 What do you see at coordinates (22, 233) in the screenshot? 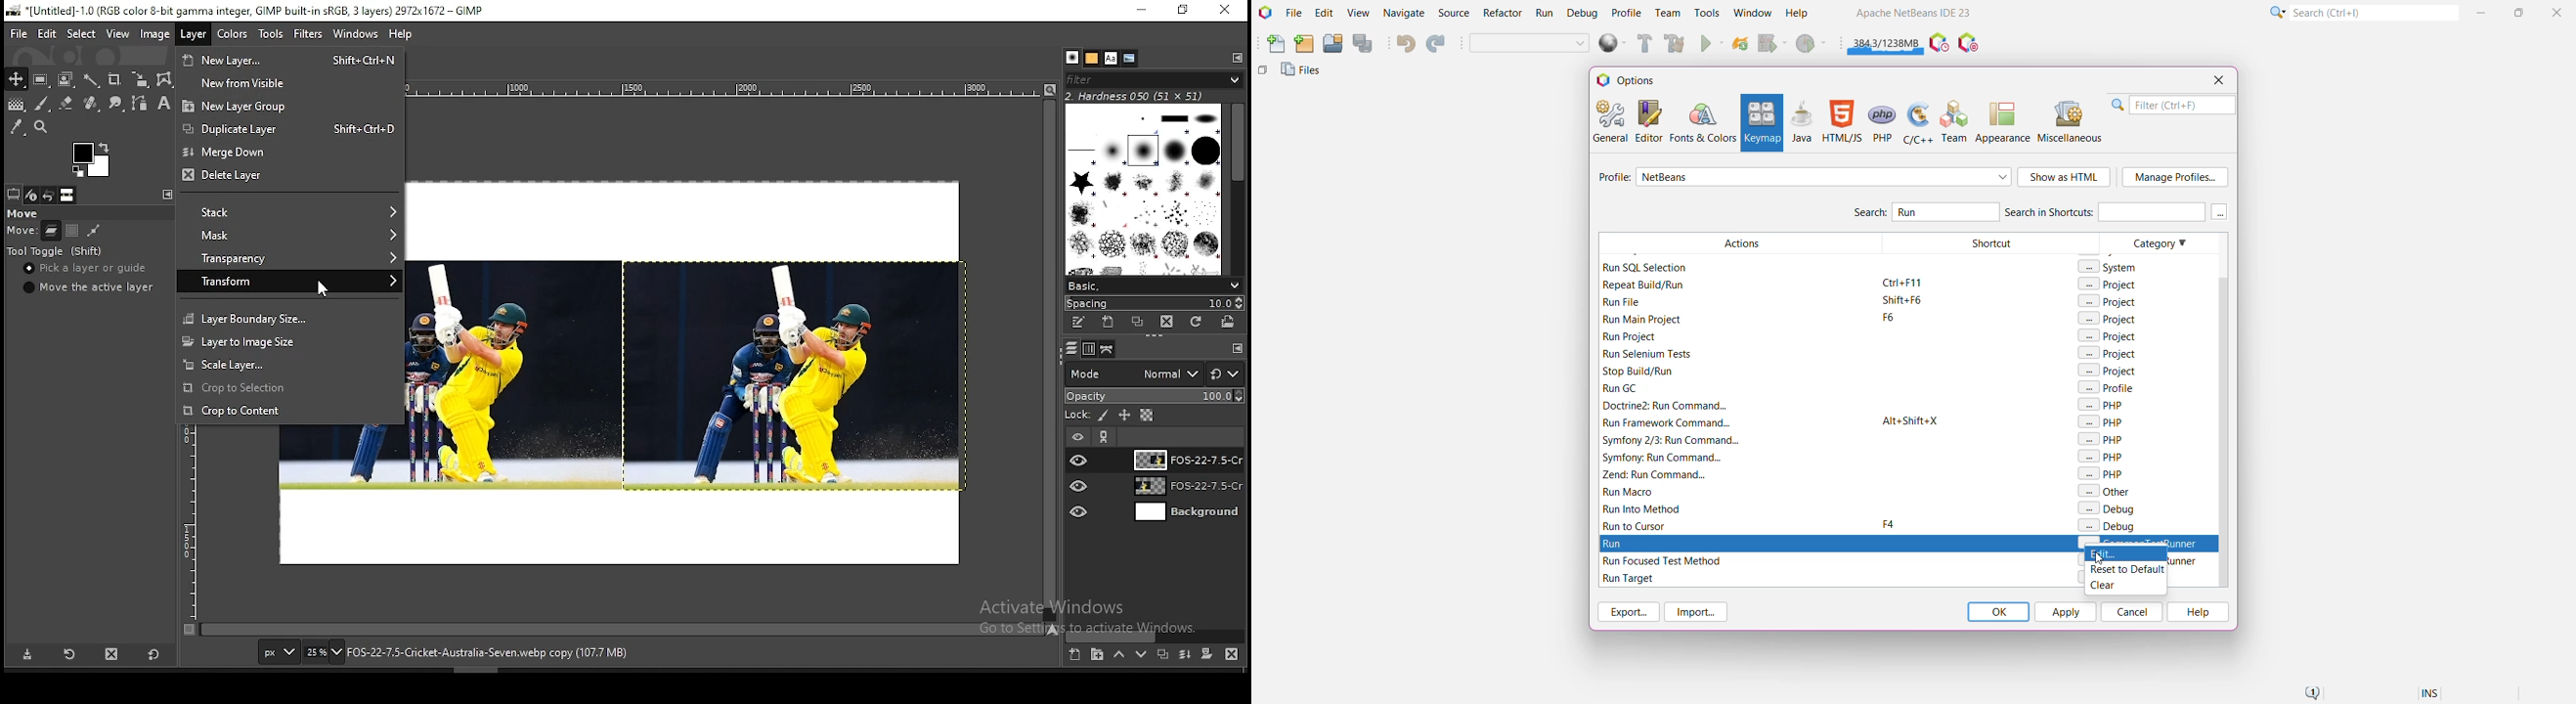
I see `move` at bounding box center [22, 233].